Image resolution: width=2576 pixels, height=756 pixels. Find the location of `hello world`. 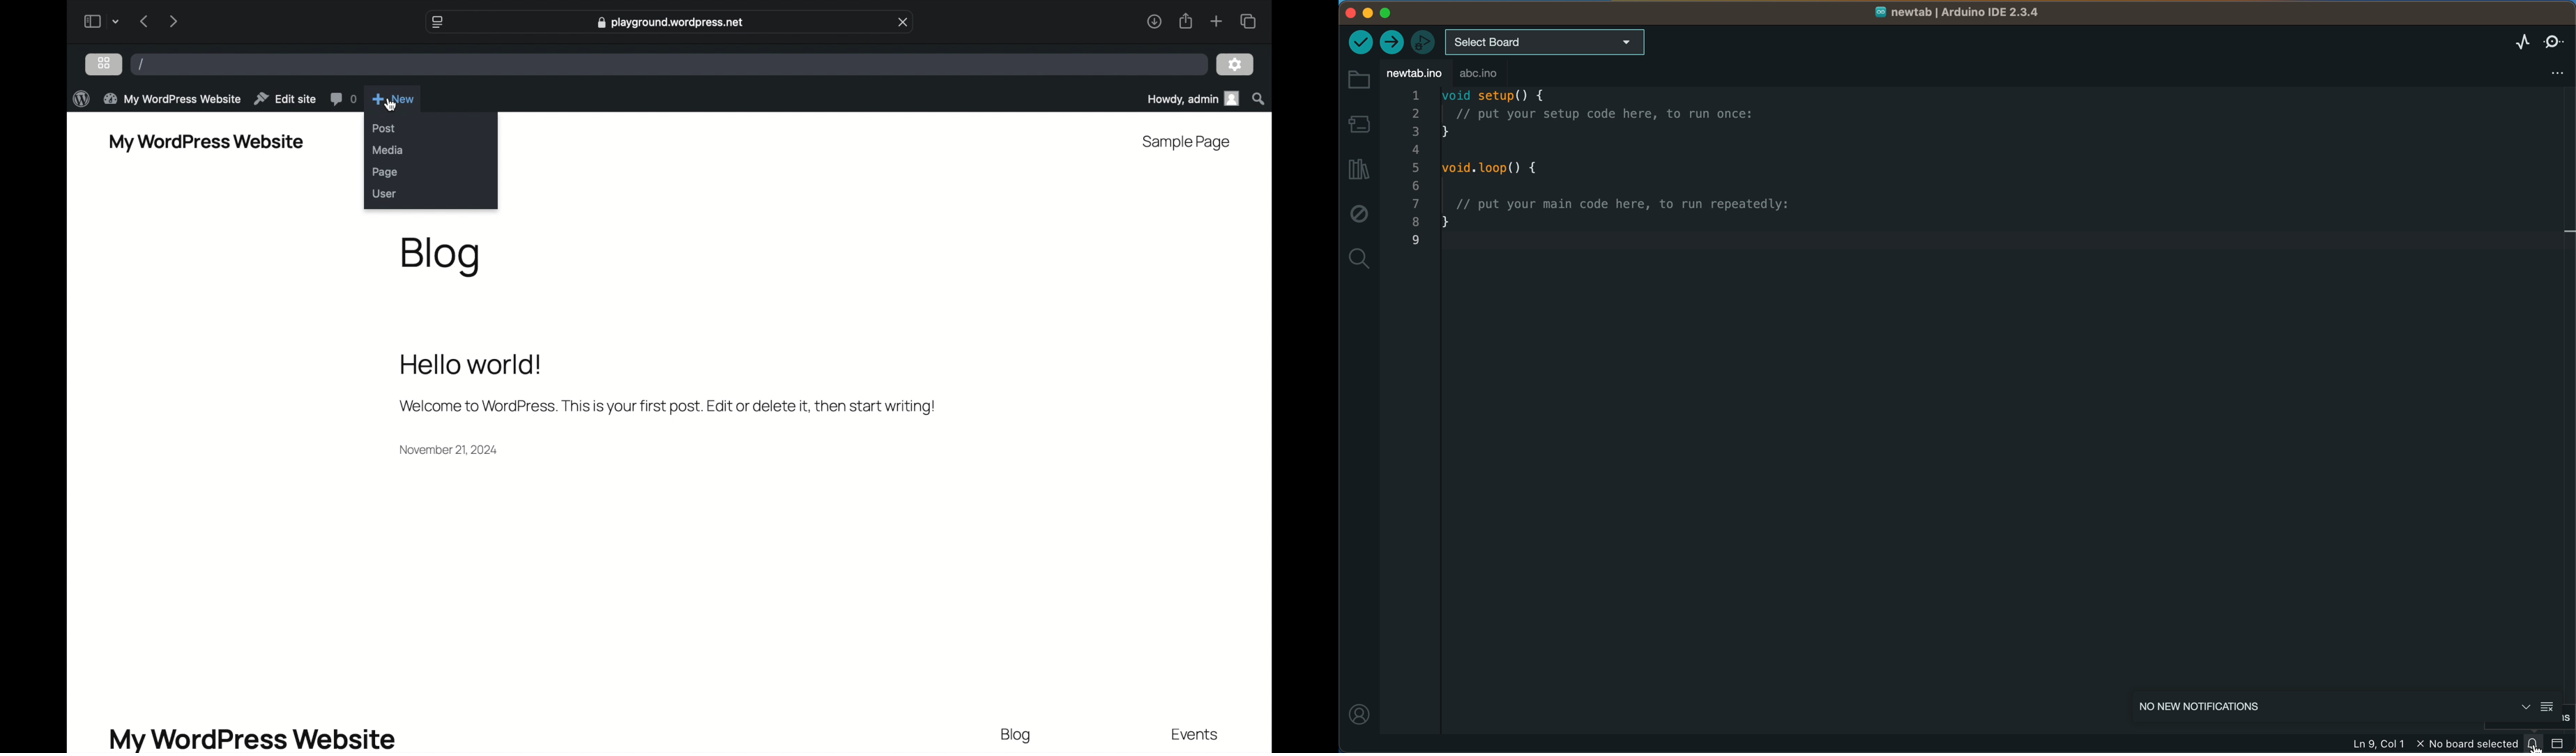

hello world is located at coordinates (471, 363).